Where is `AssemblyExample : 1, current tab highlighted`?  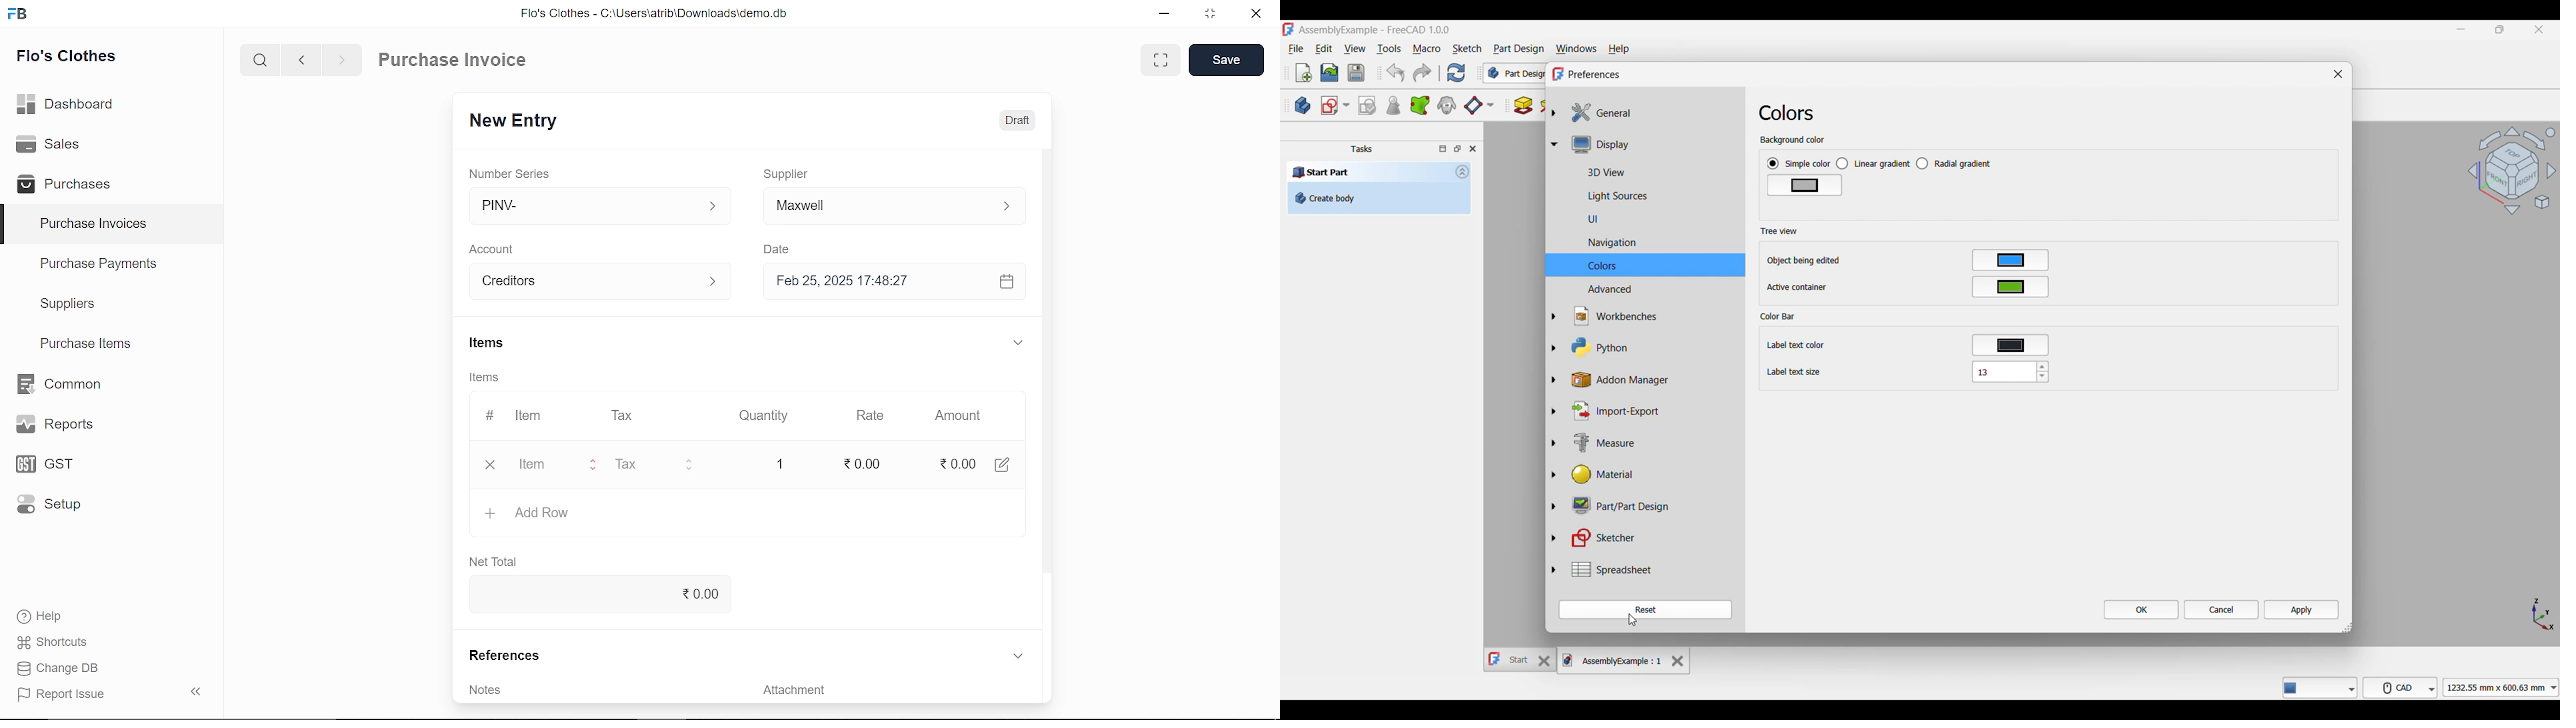
AssemblyExample : 1, current tab highlighted is located at coordinates (1613, 660).